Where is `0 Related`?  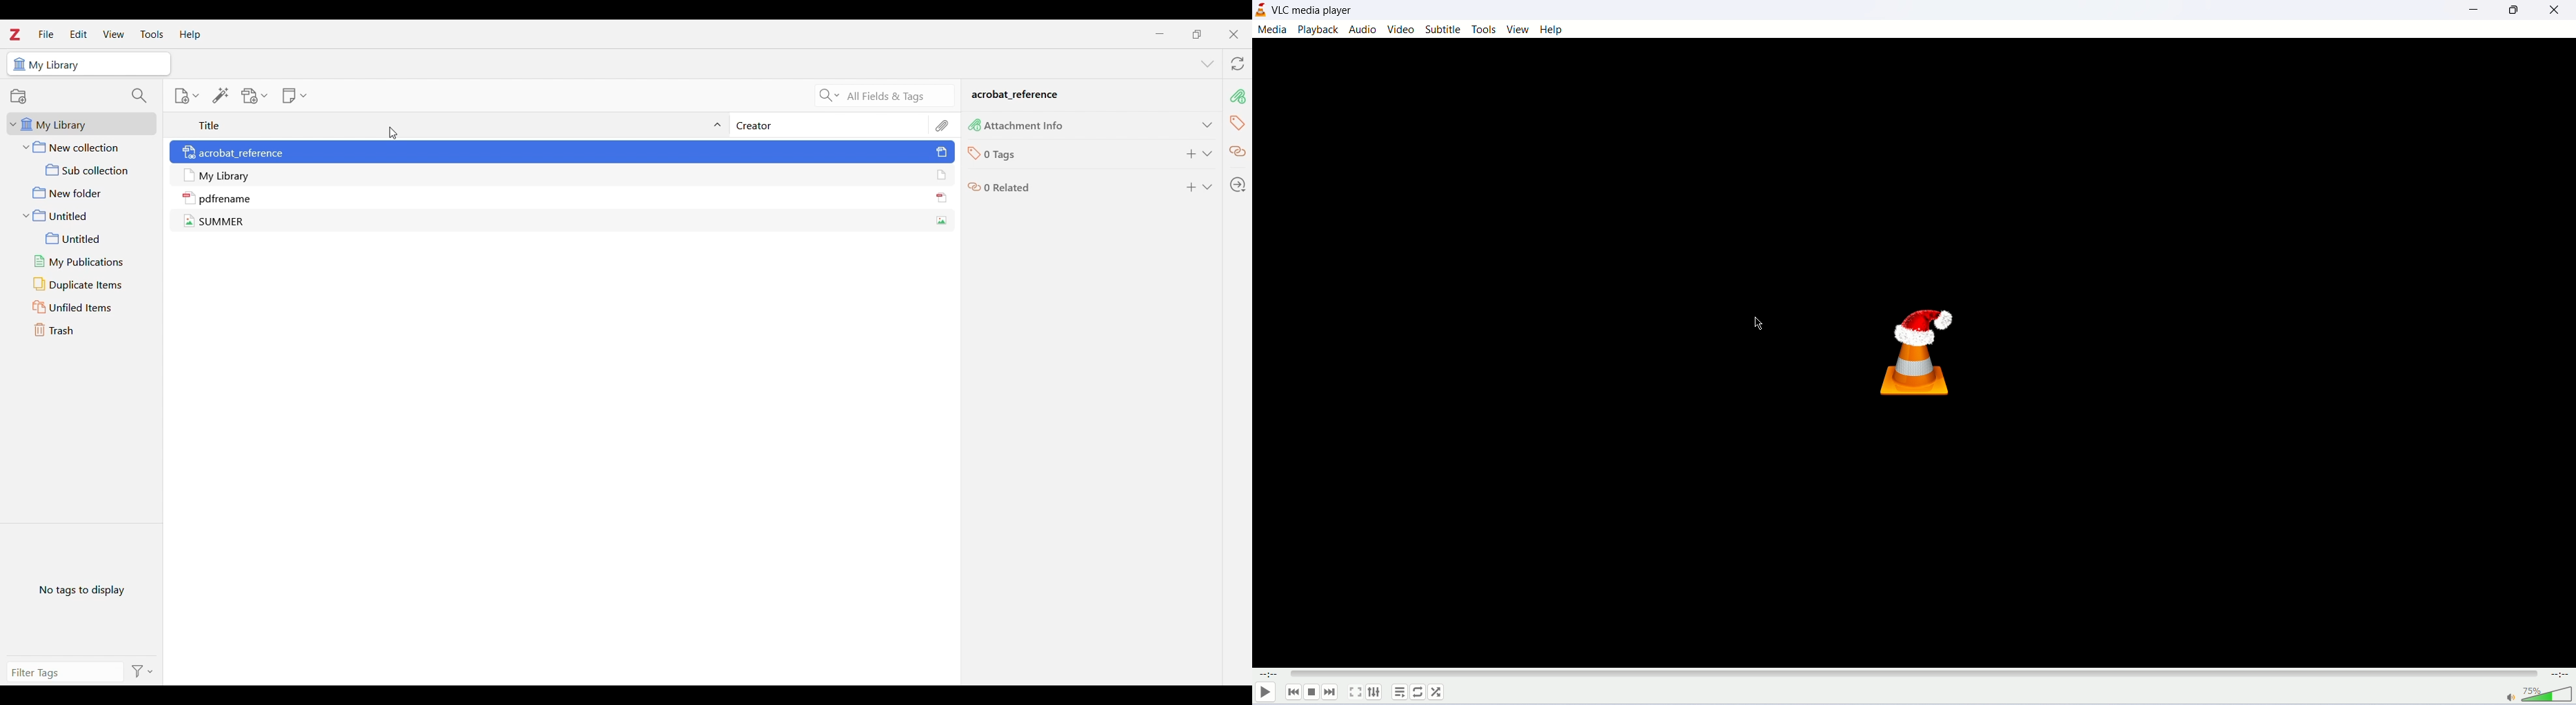 0 Related is located at coordinates (1009, 187).